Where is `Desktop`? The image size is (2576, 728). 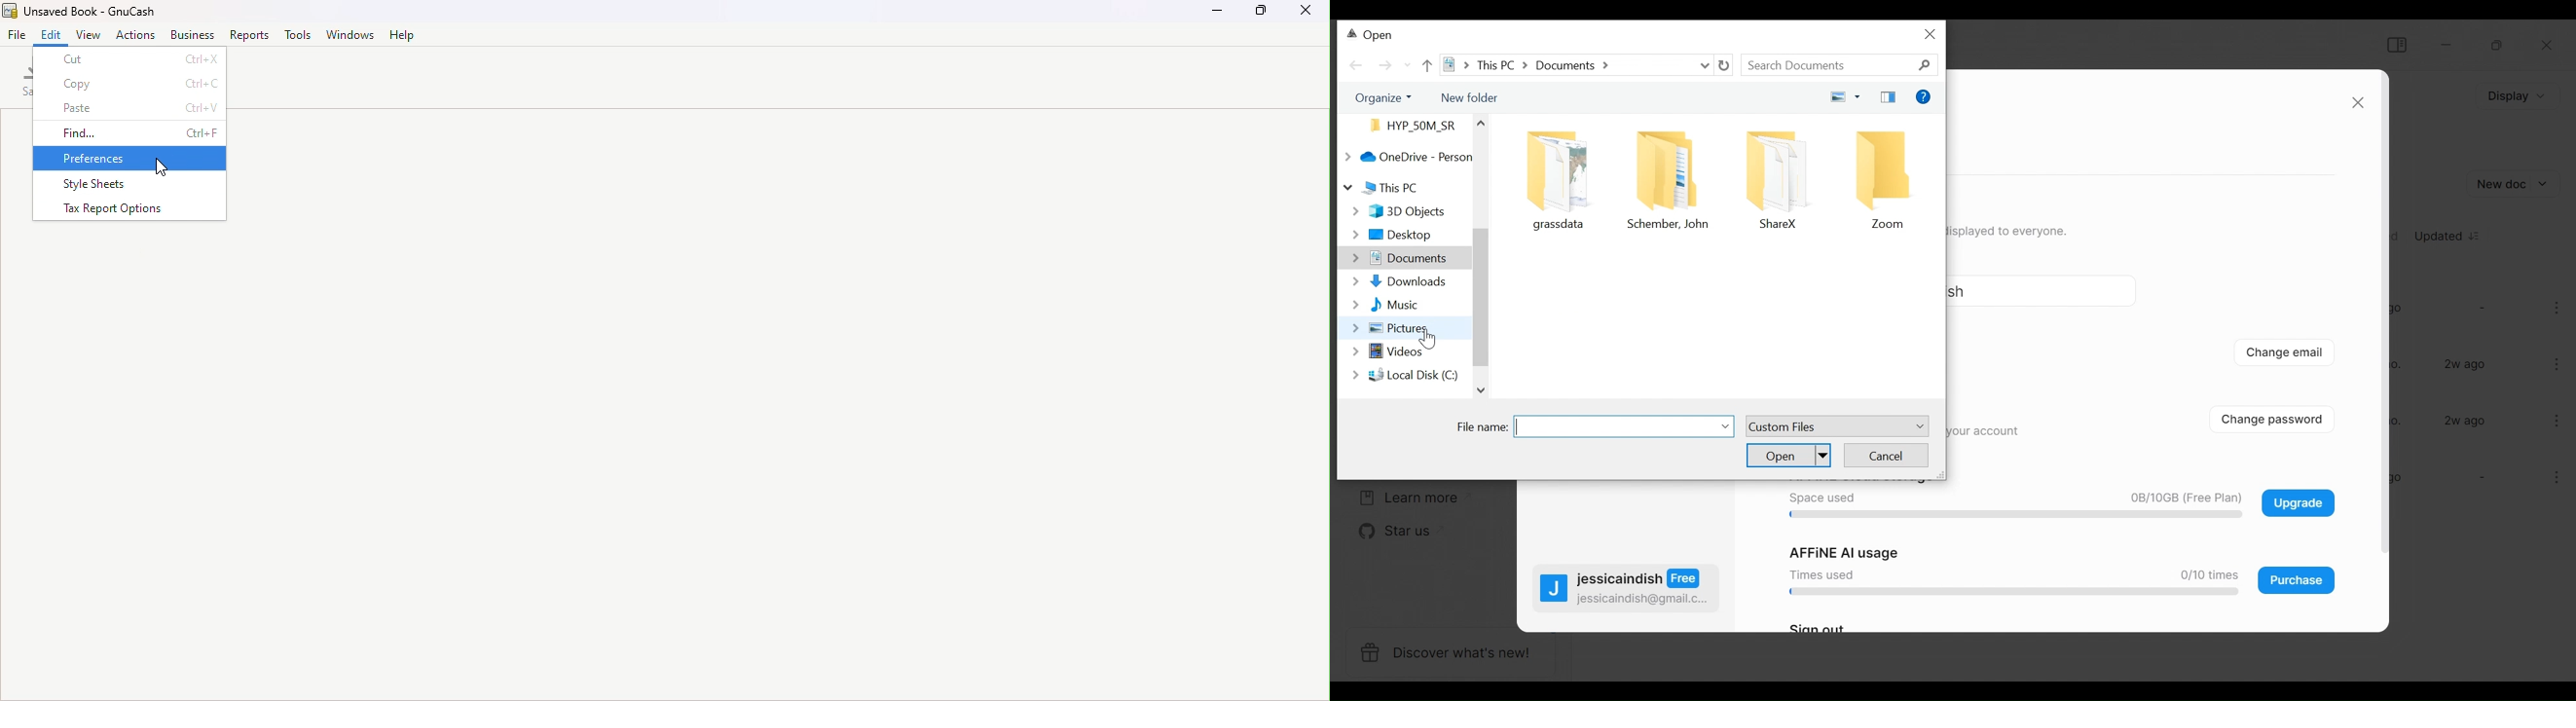
Desktop is located at coordinates (1398, 236).